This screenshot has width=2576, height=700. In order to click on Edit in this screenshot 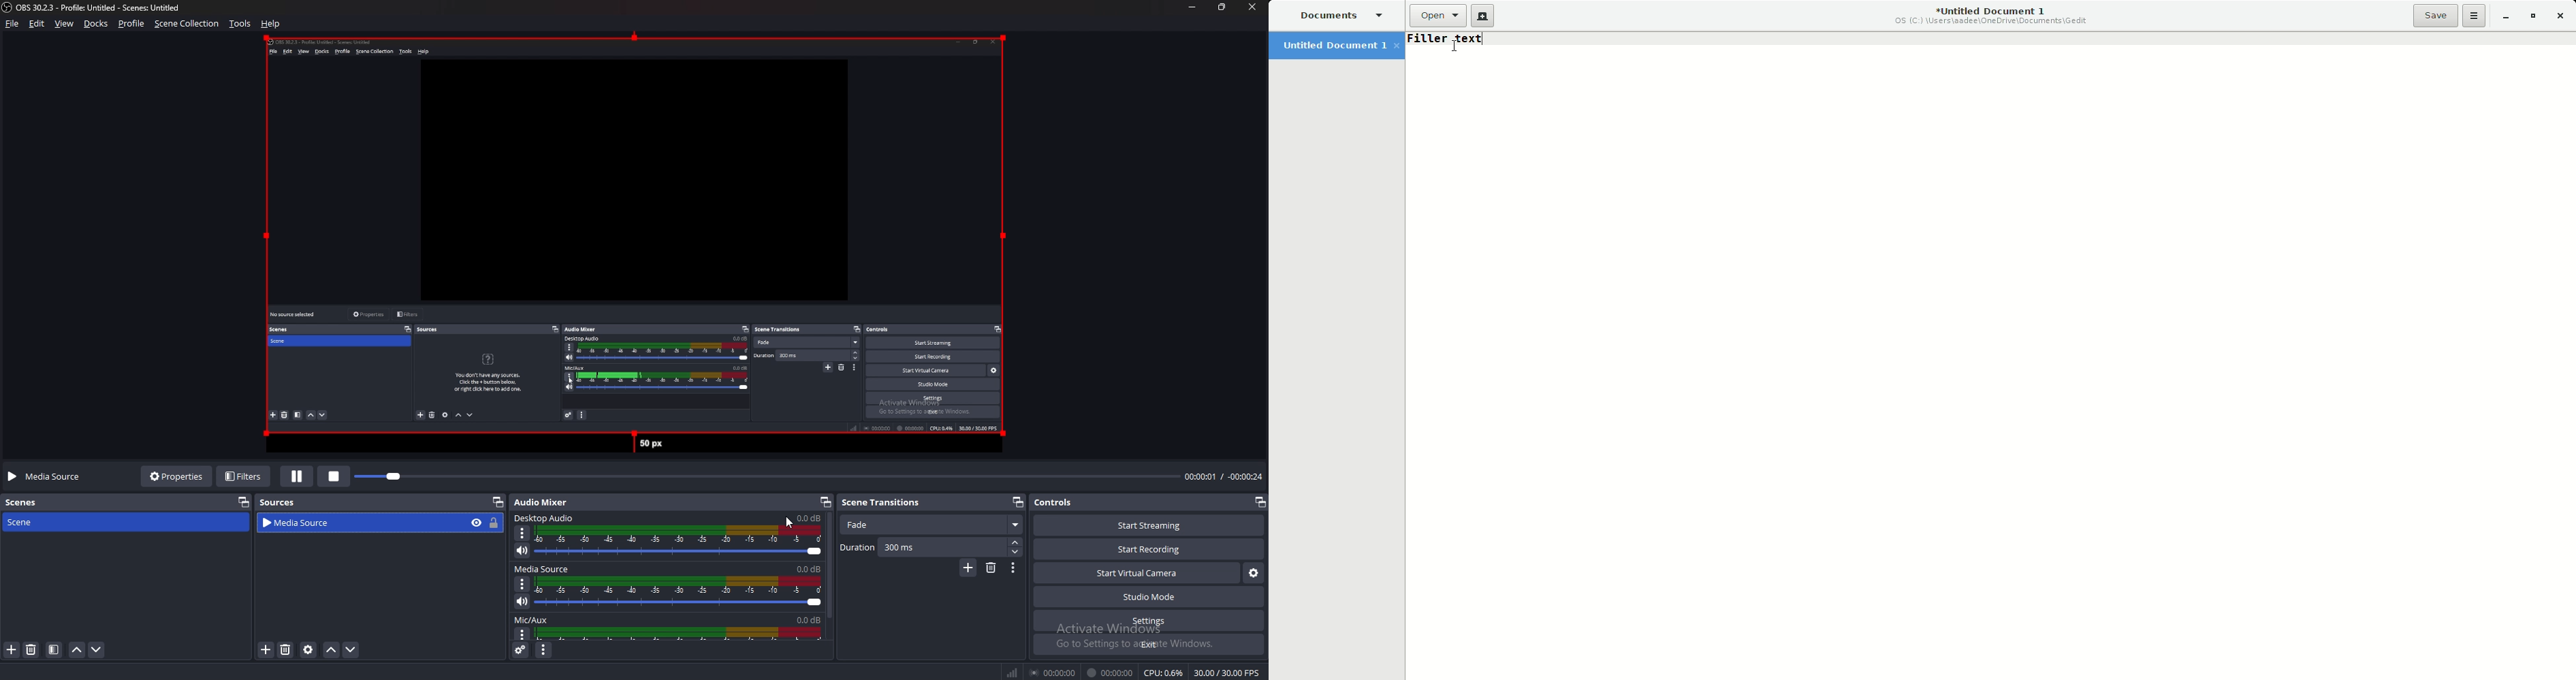, I will do `click(38, 24)`.